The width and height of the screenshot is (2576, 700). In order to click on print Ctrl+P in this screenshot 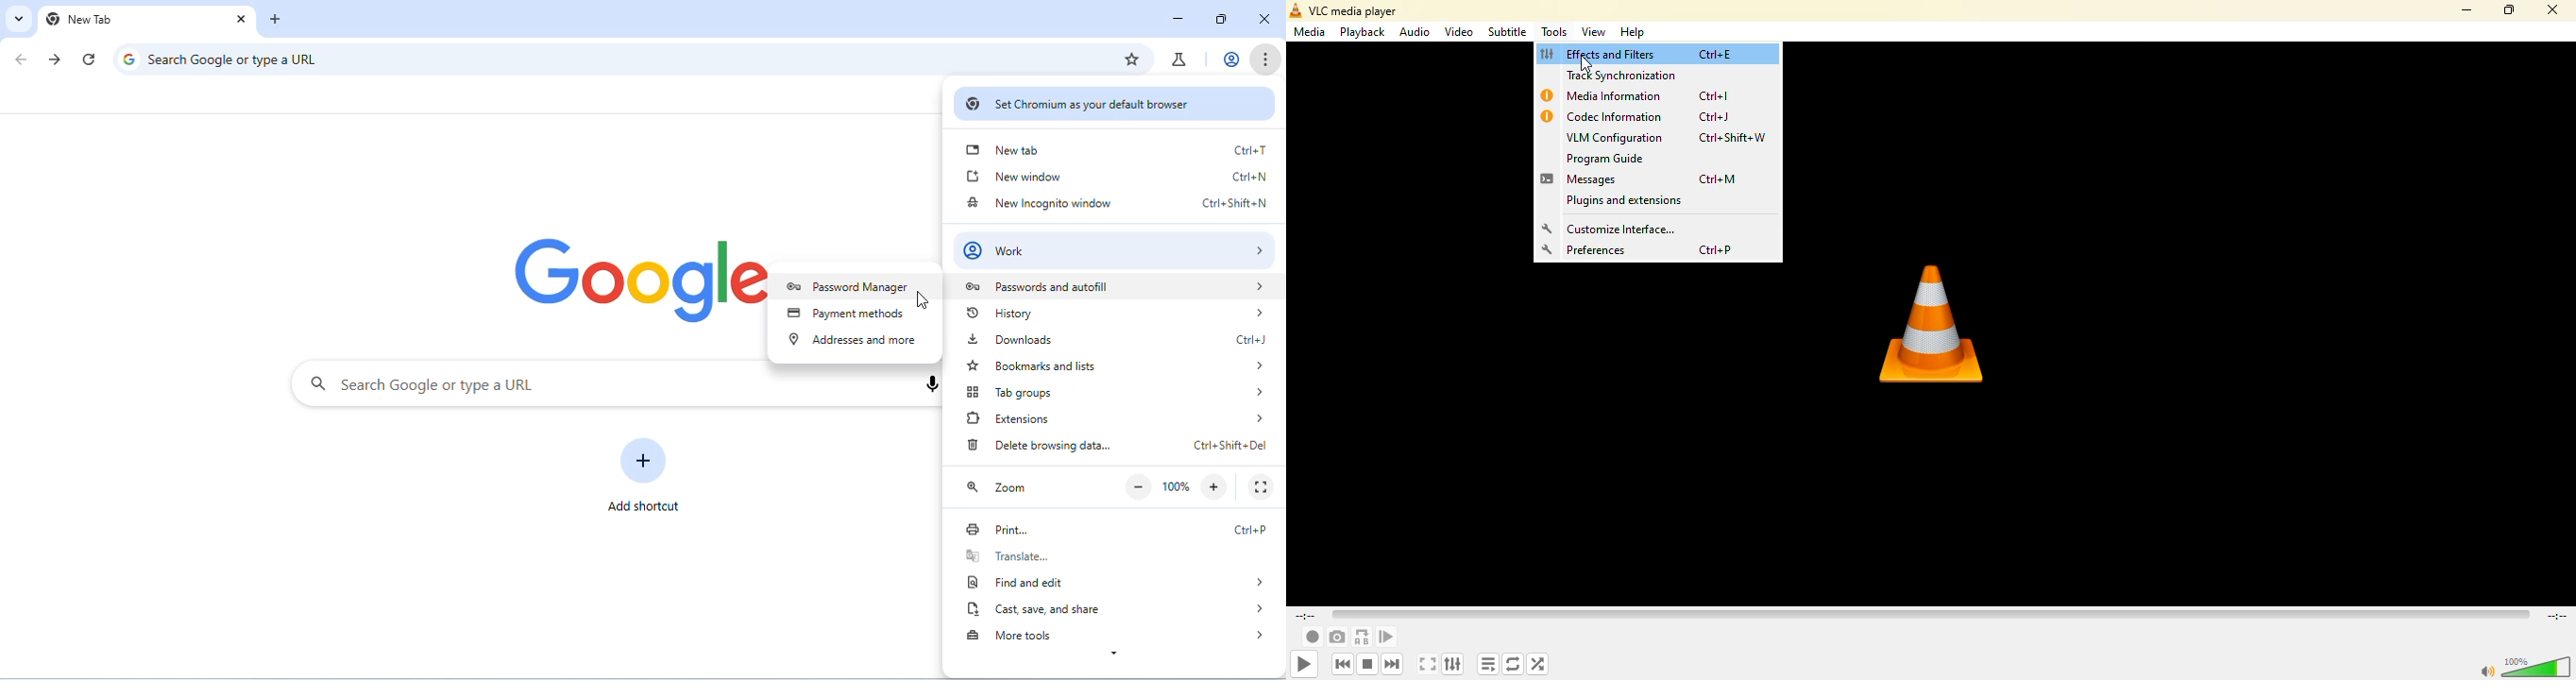, I will do `click(1112, 526)`.